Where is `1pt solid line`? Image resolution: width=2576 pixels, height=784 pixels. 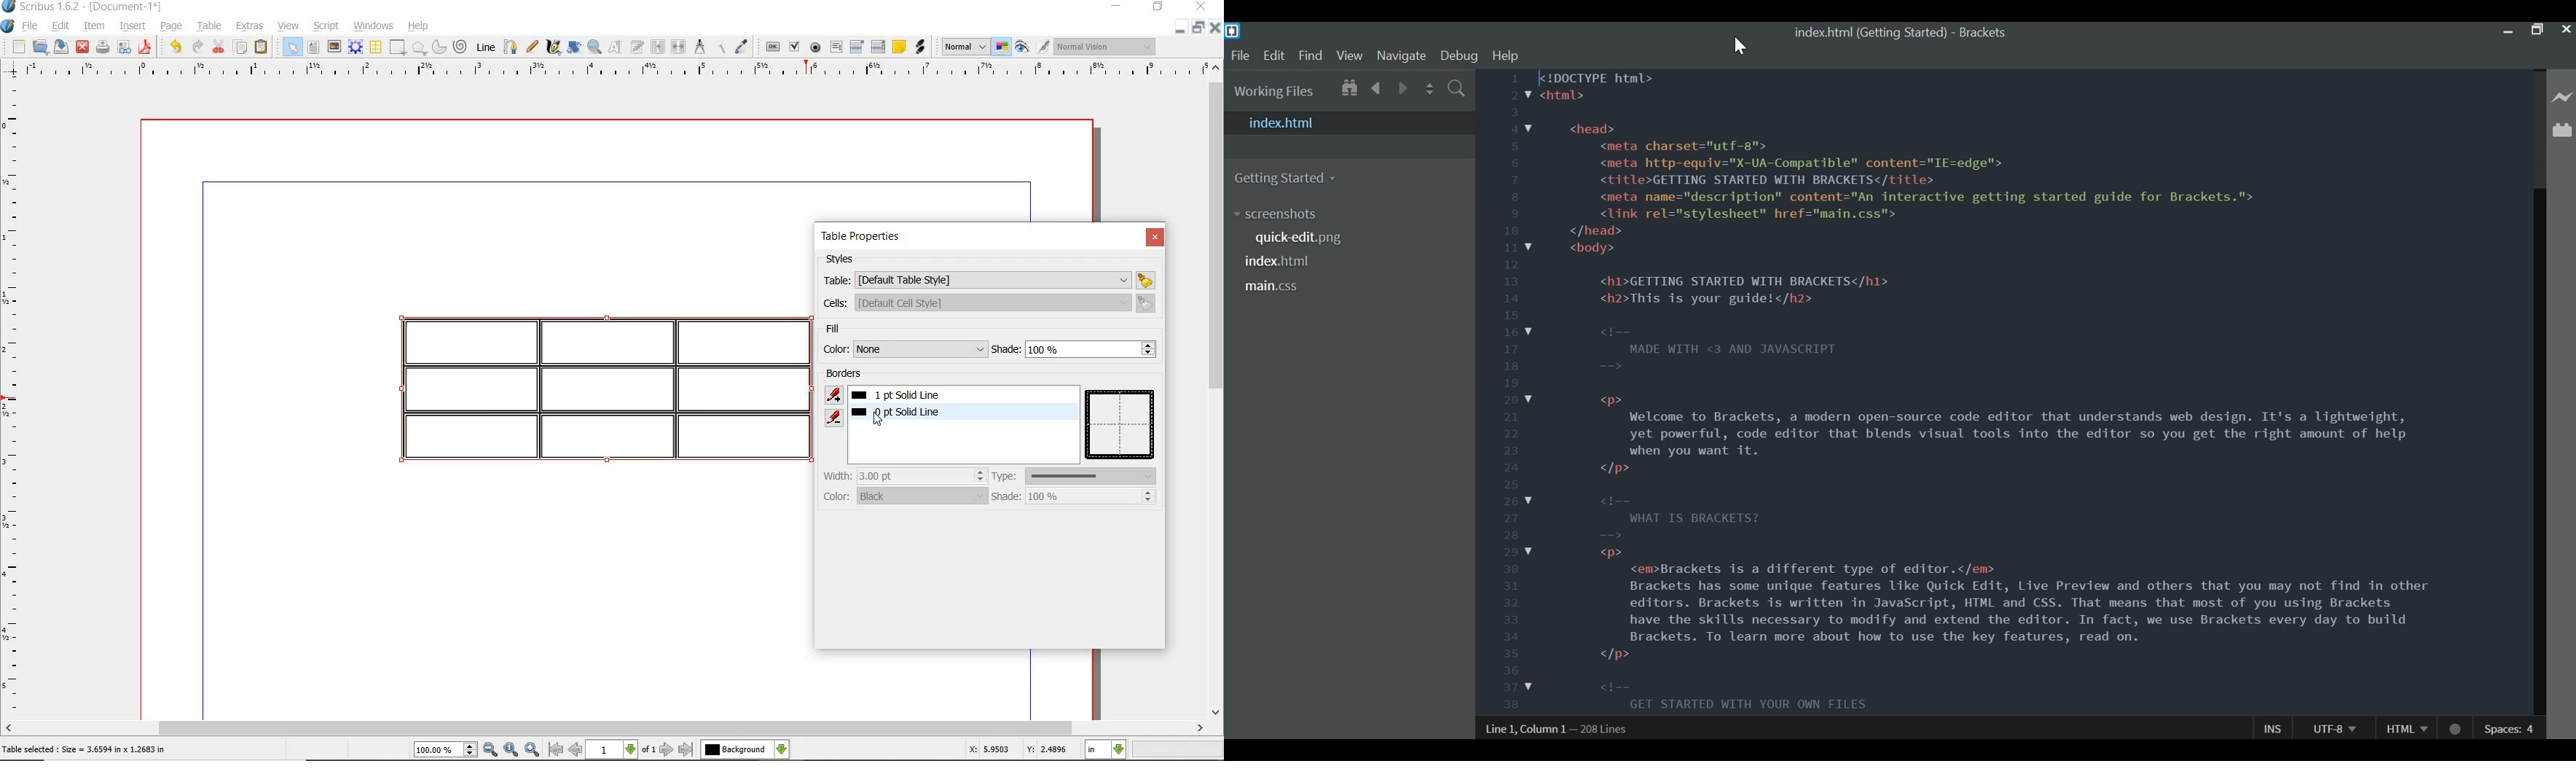
1pt solid line is located at coordinates (903, 395).